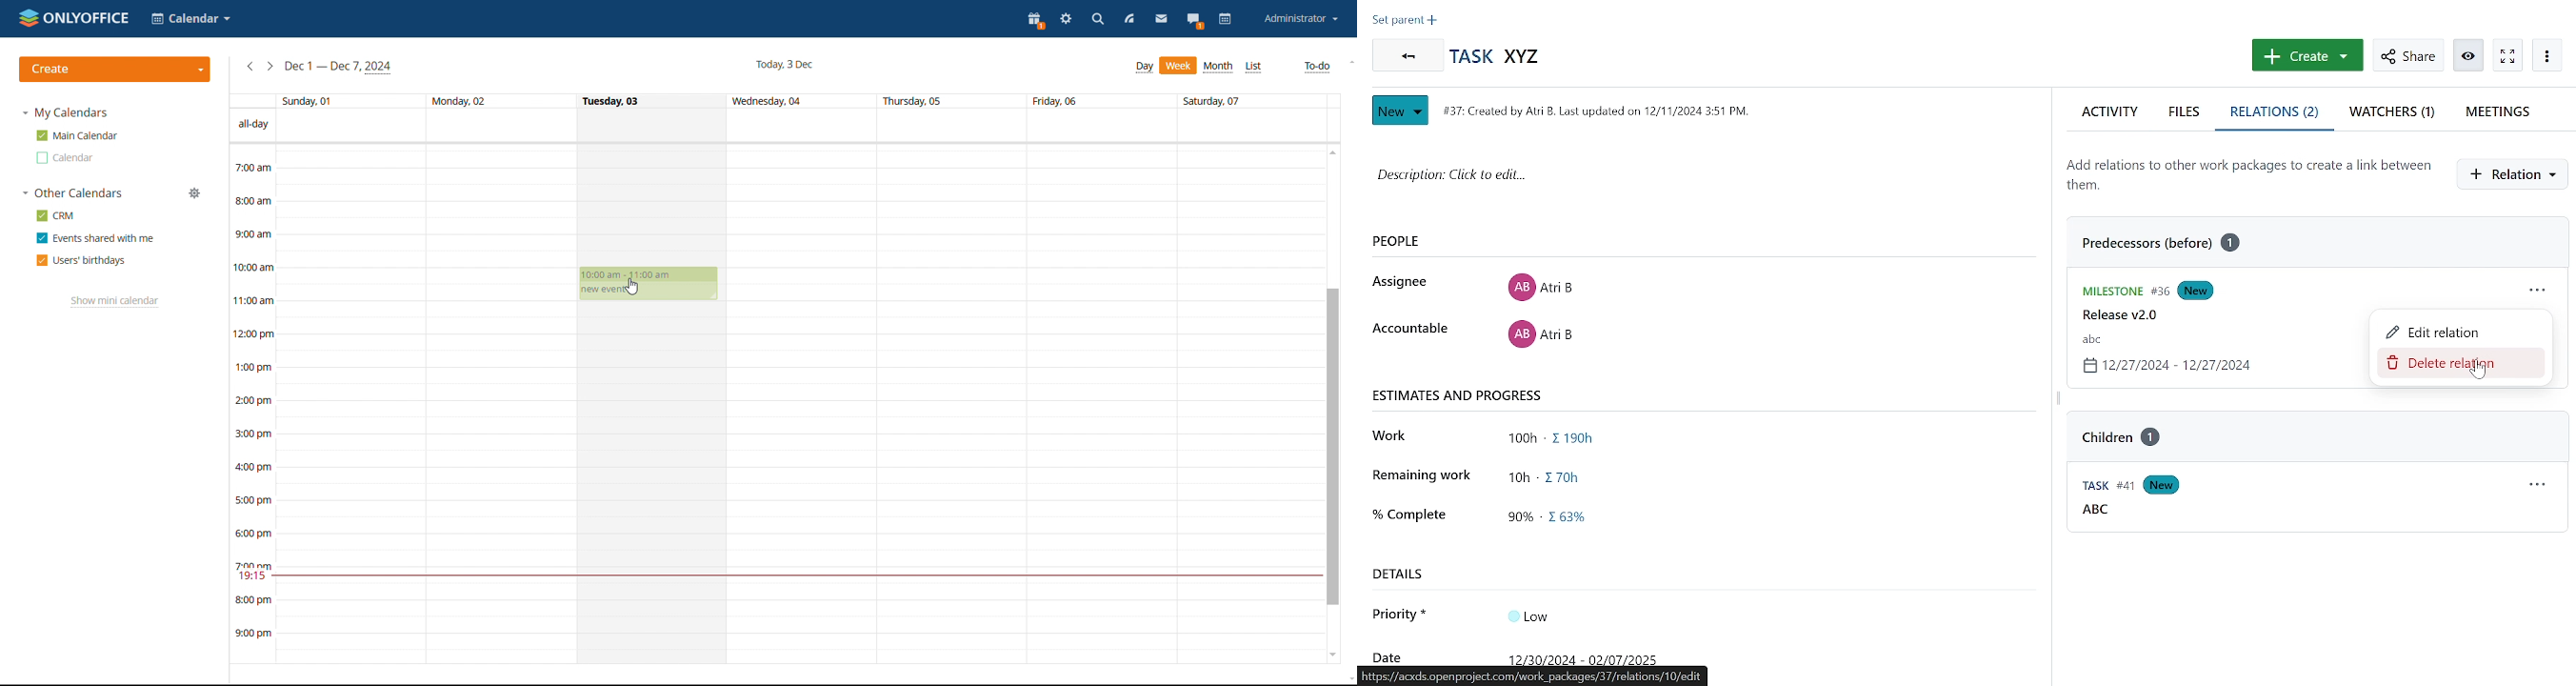 The image size is (2576, 700). Describe the element at coordinates (1405, 282) in the screenshot. I see `assignee` at that location.